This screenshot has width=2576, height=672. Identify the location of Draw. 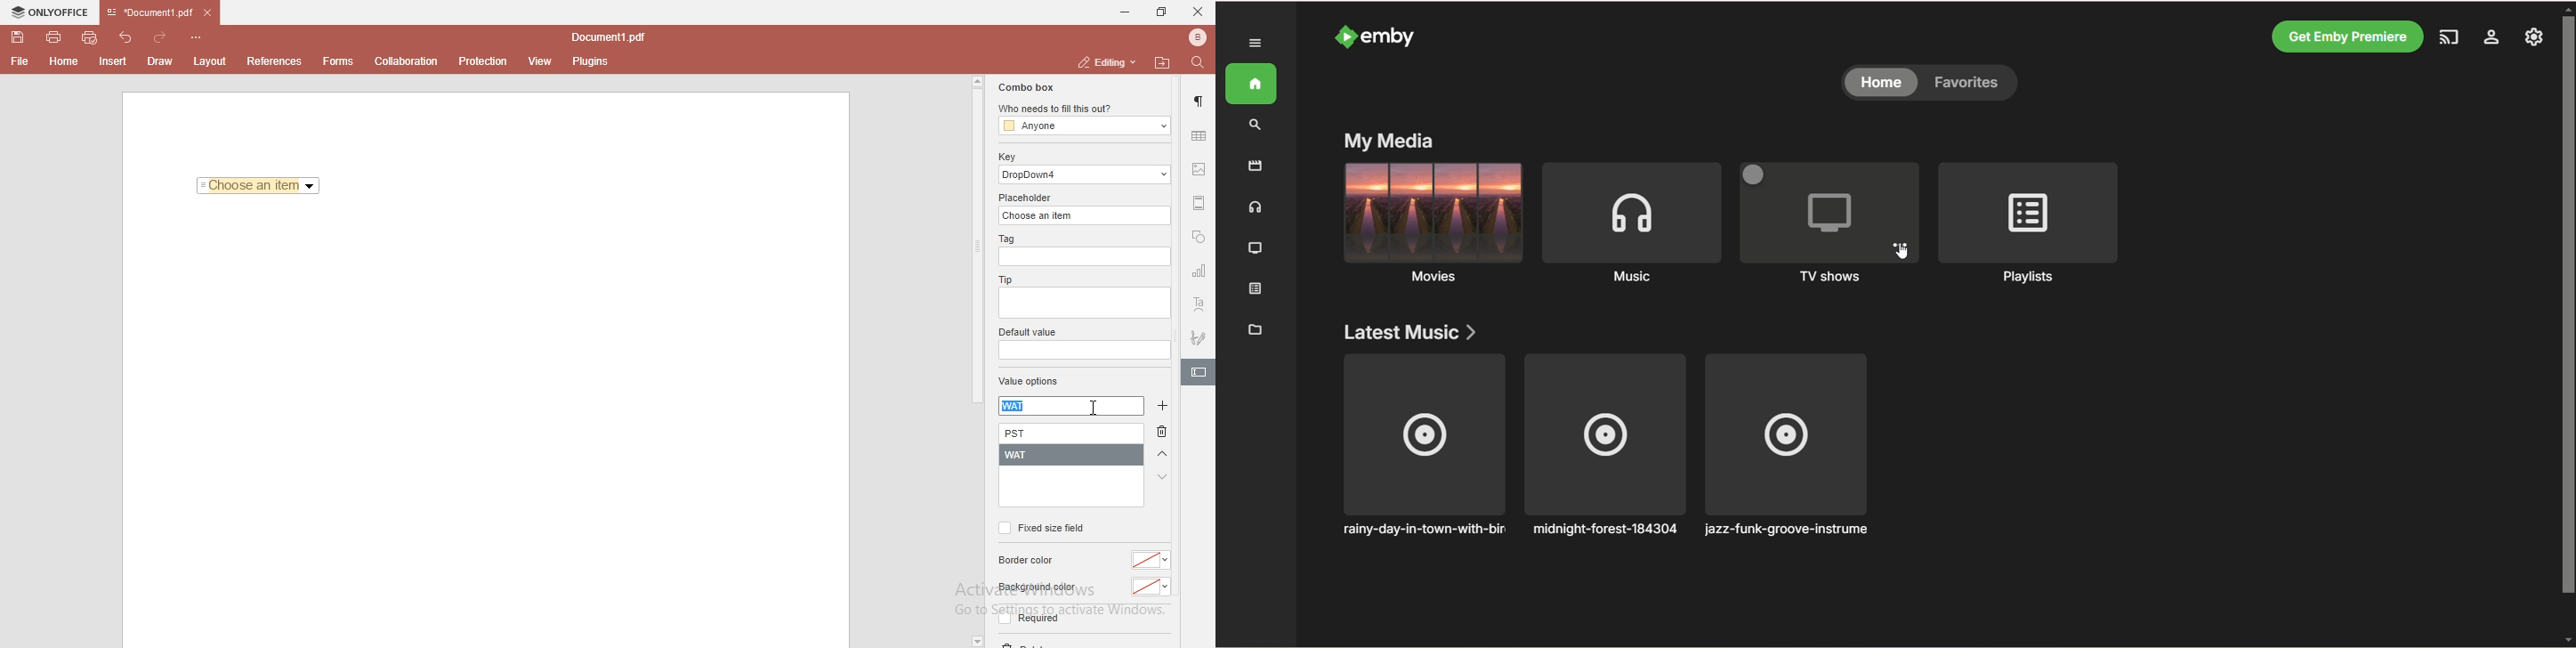
(164, 61).